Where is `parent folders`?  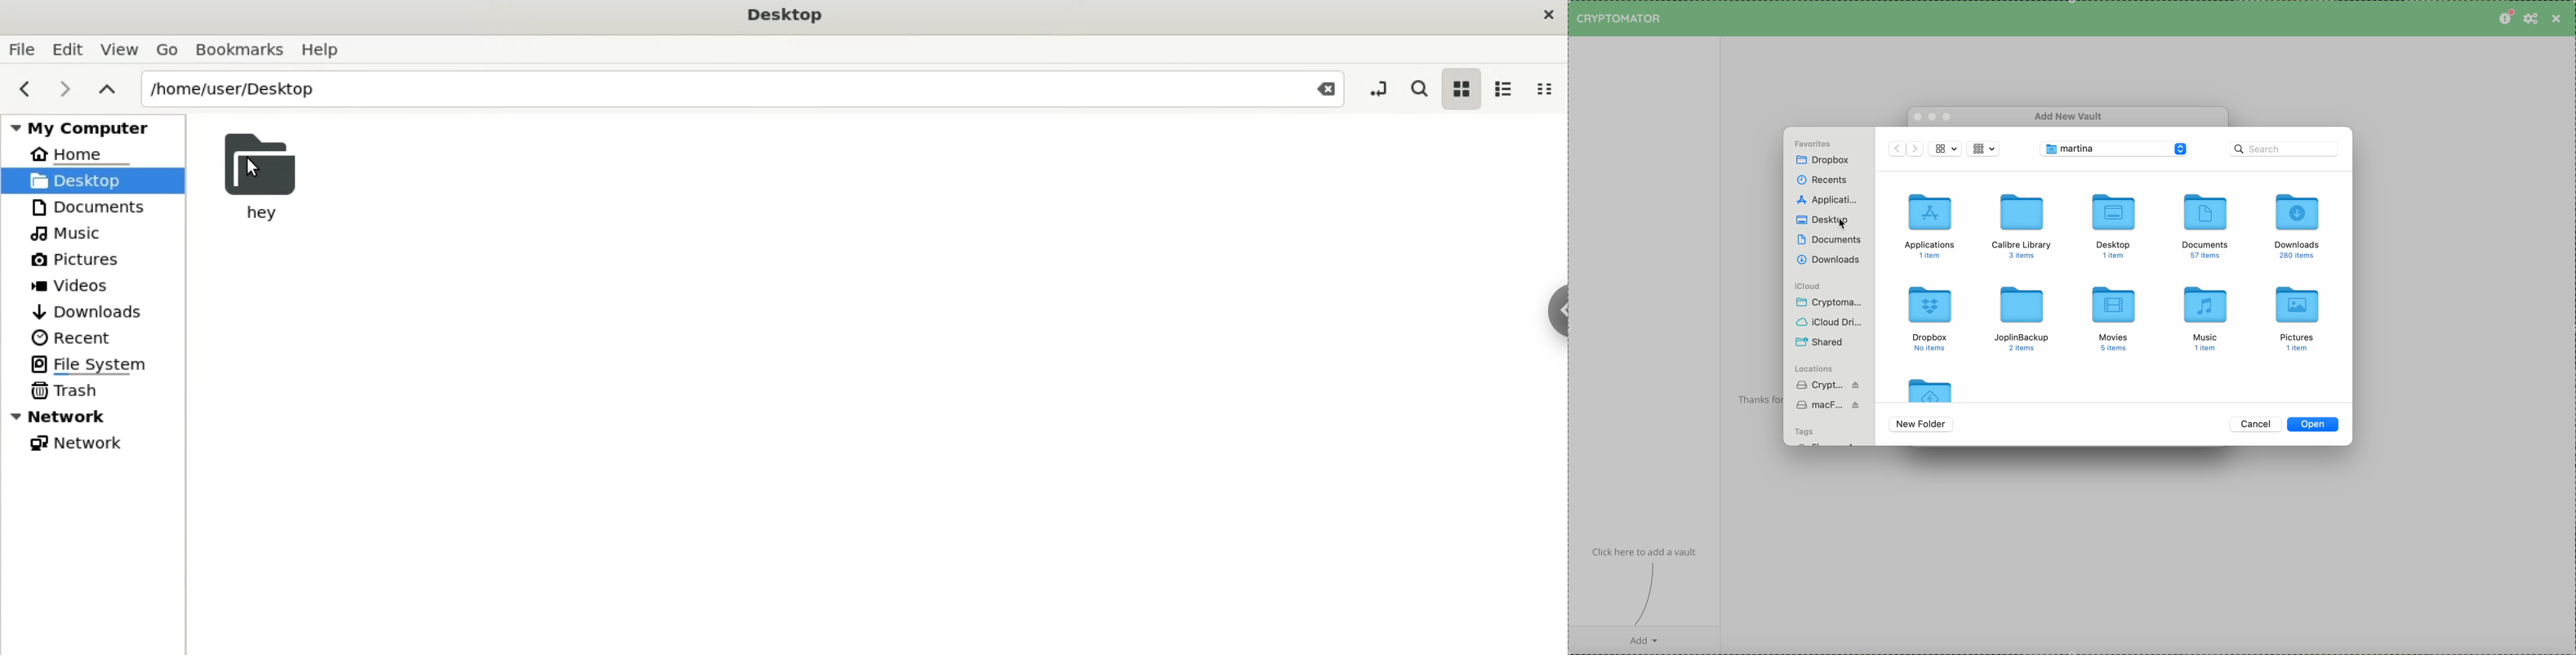 parent folders is located at coordinates (105, 89).